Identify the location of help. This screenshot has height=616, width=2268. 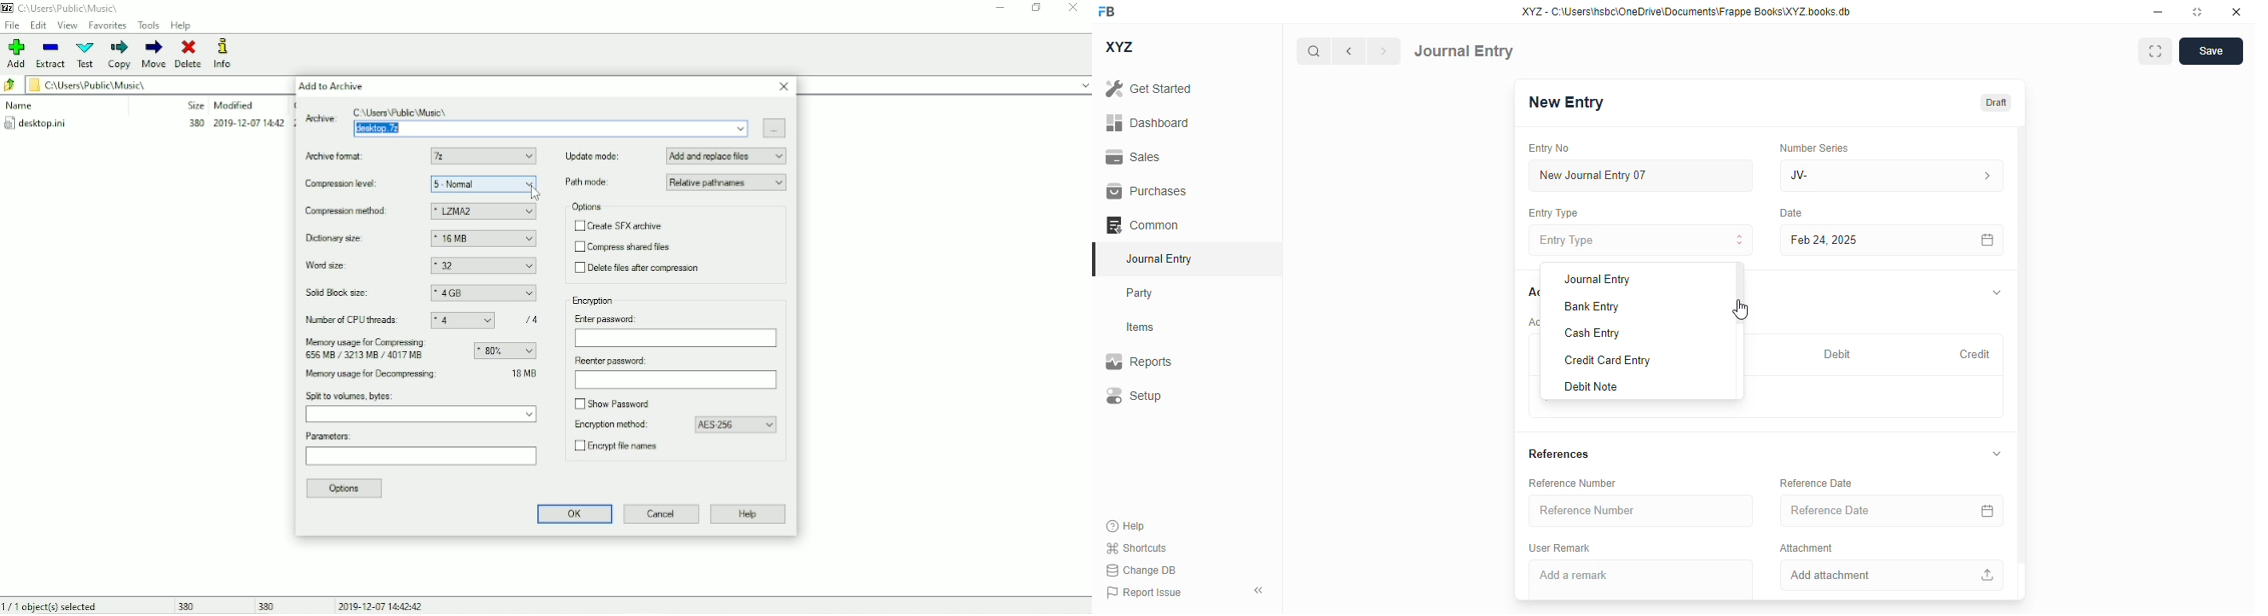
(1126, 526).